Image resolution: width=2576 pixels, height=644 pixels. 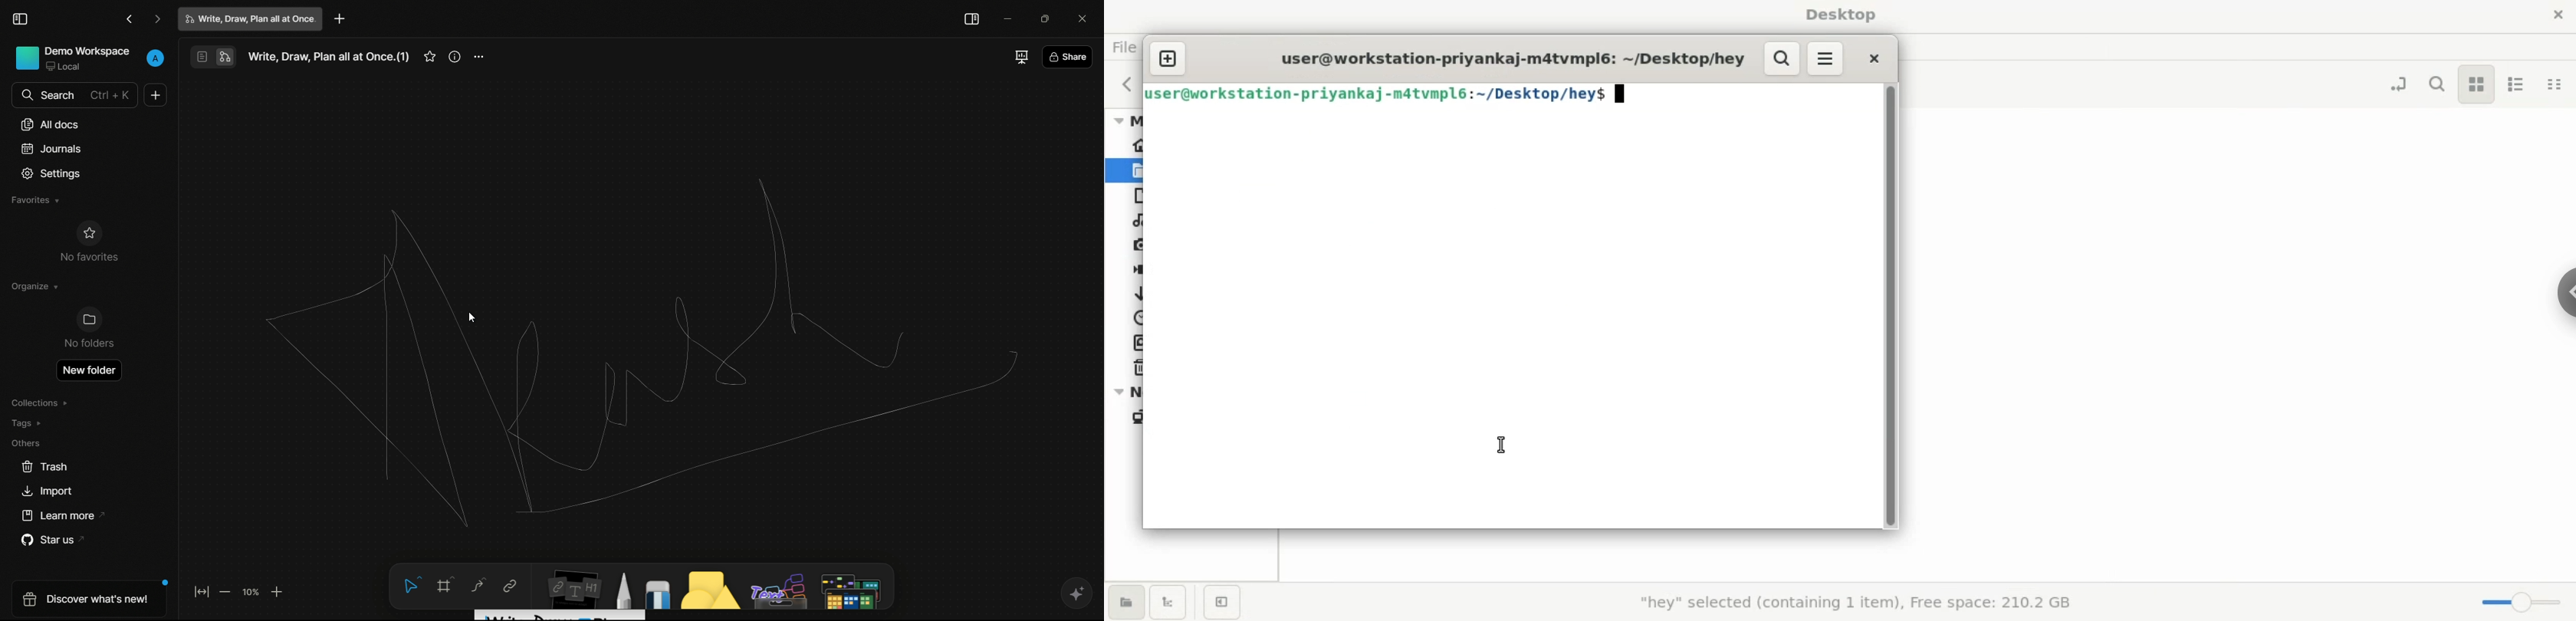 What do you see at coordinates (225, 591) in the screenshot?
I see `zoom out` at bounding box center [225, 591].